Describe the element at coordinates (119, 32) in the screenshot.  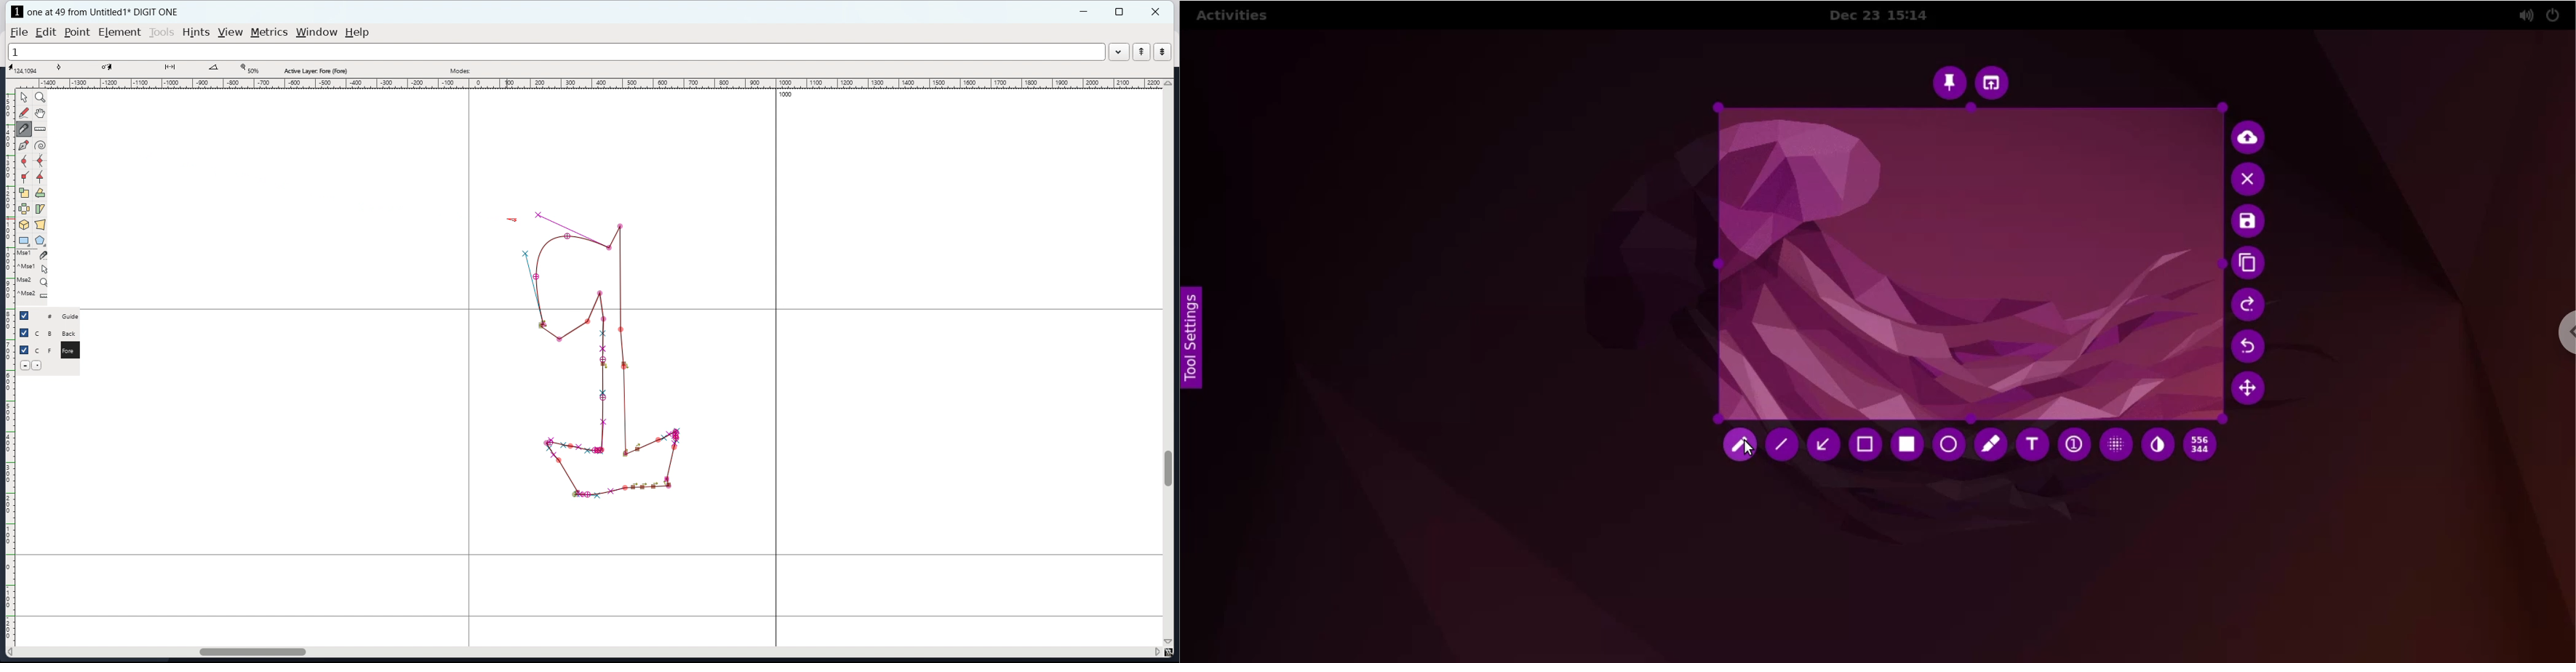
I see `element` at that location.